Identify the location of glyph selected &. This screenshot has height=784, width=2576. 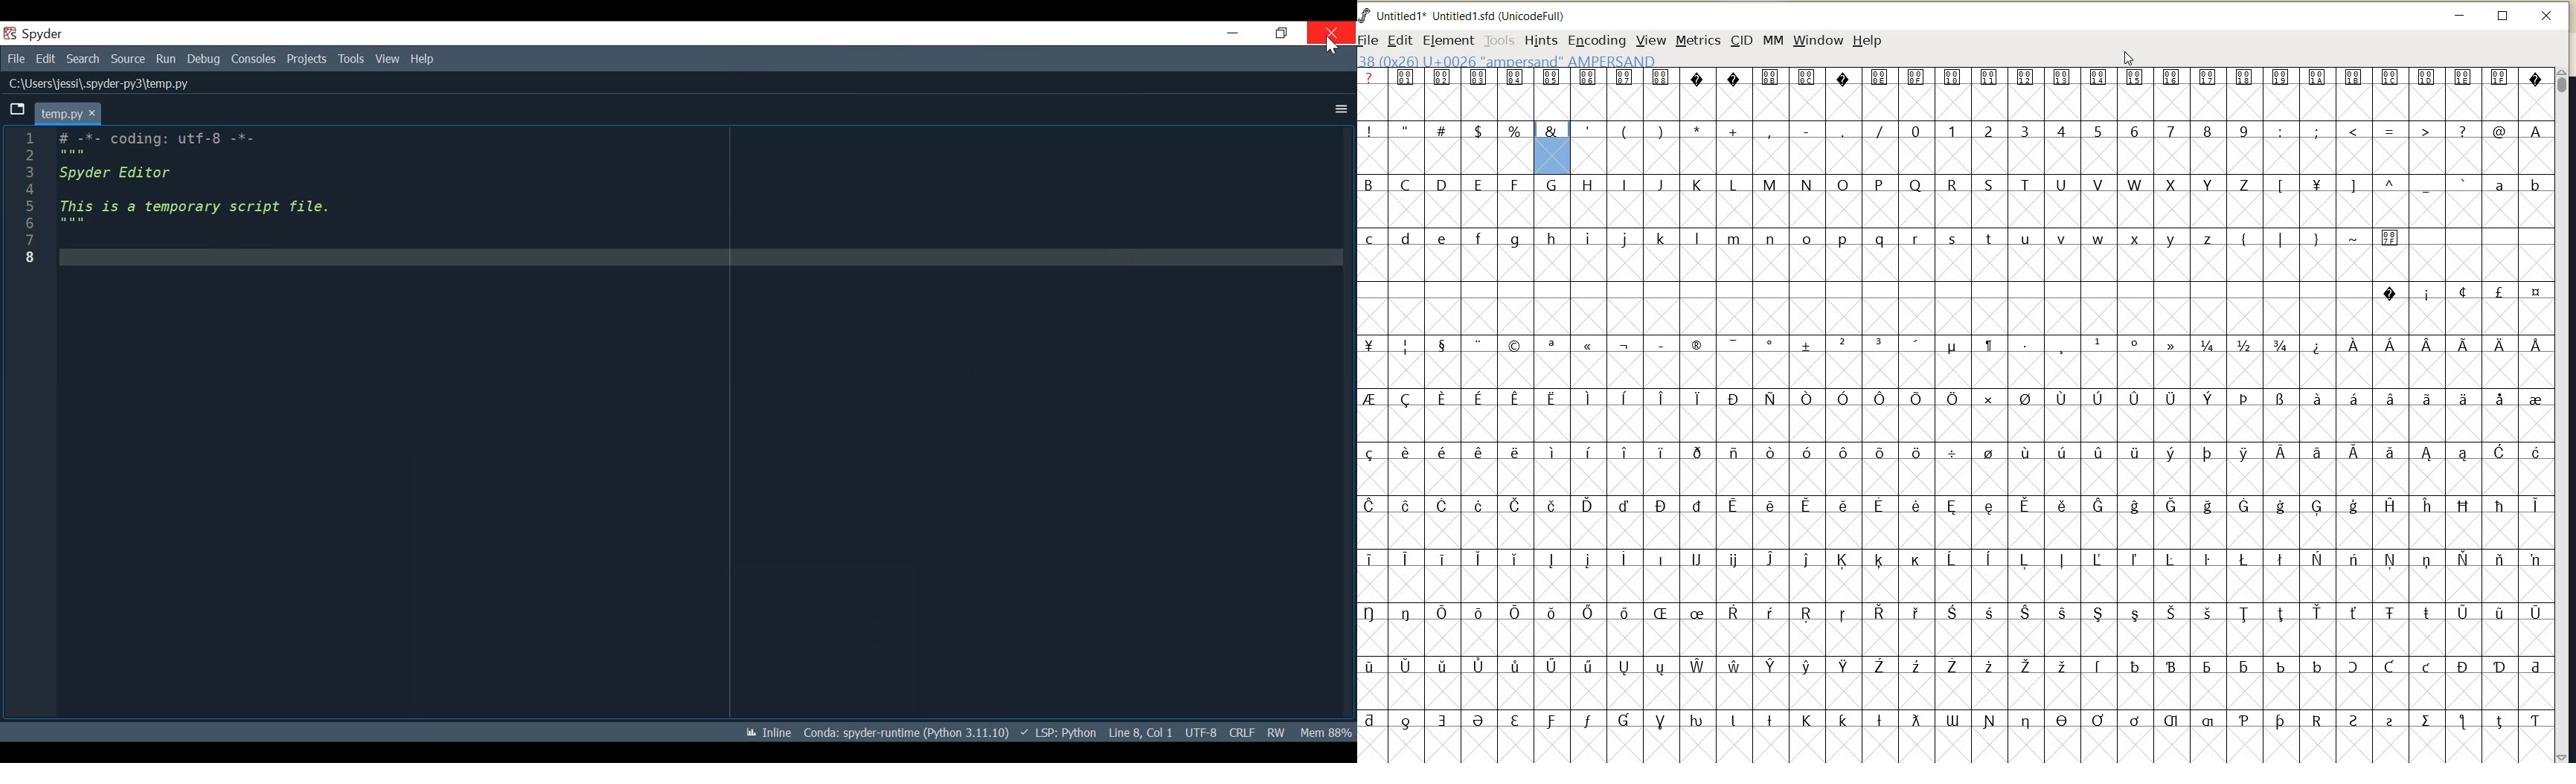
(1553, 148).